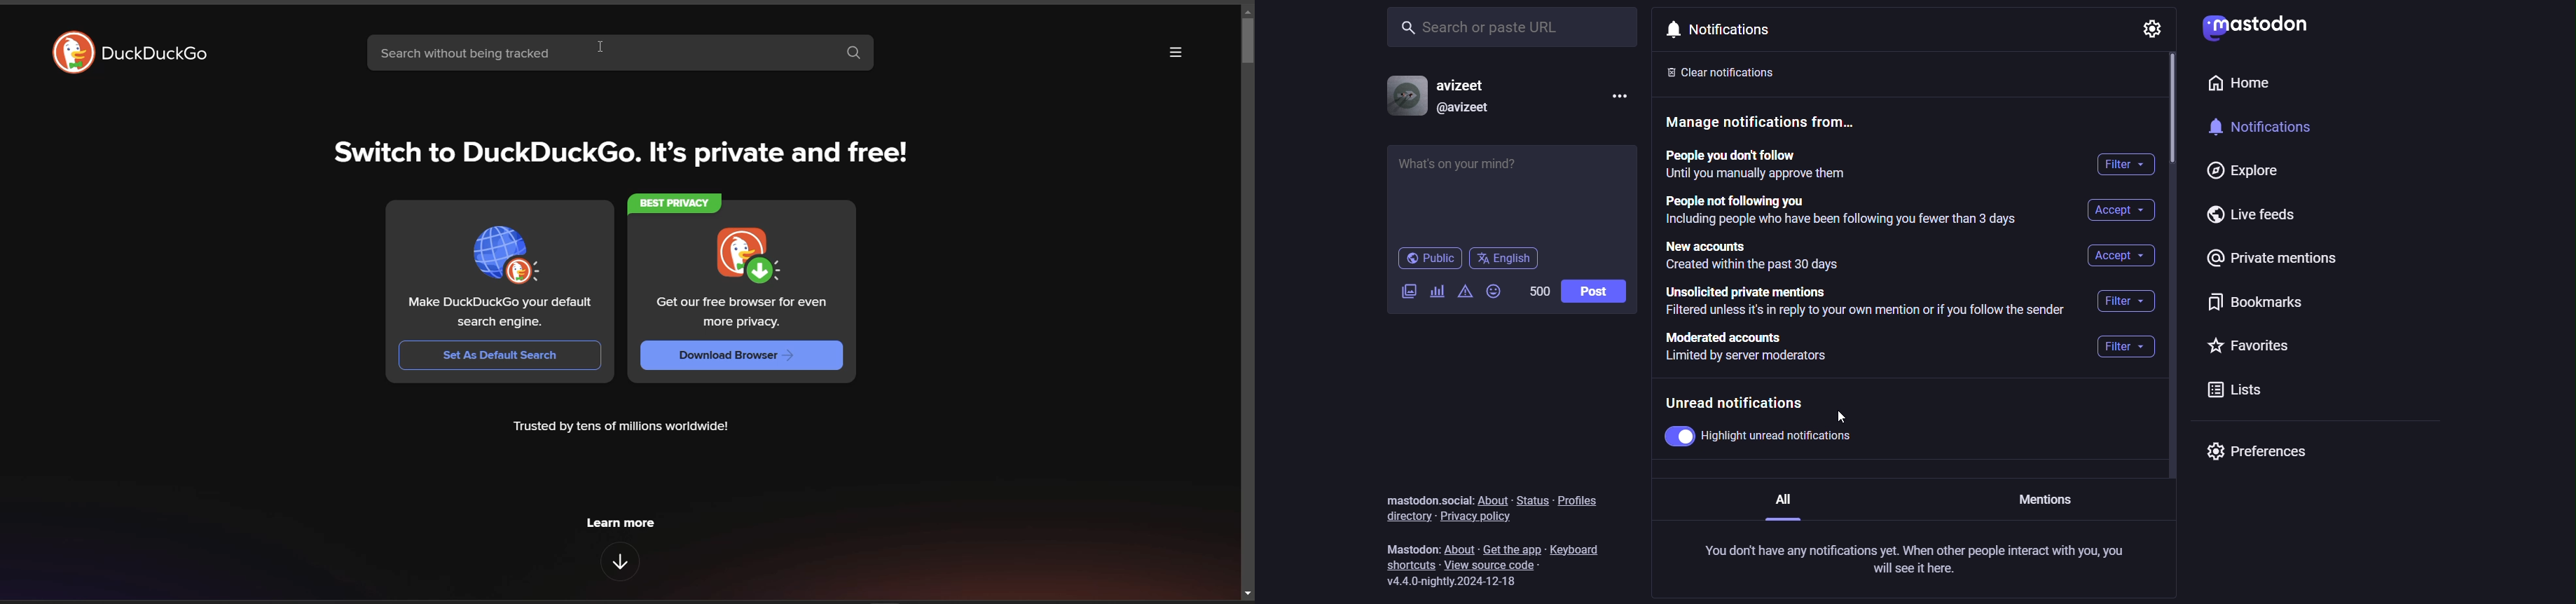 The width and height of the screenshot is (2576, 616). Describe the element at coordinates (1618, 94) in the screenshot. I see `menu` at that location.